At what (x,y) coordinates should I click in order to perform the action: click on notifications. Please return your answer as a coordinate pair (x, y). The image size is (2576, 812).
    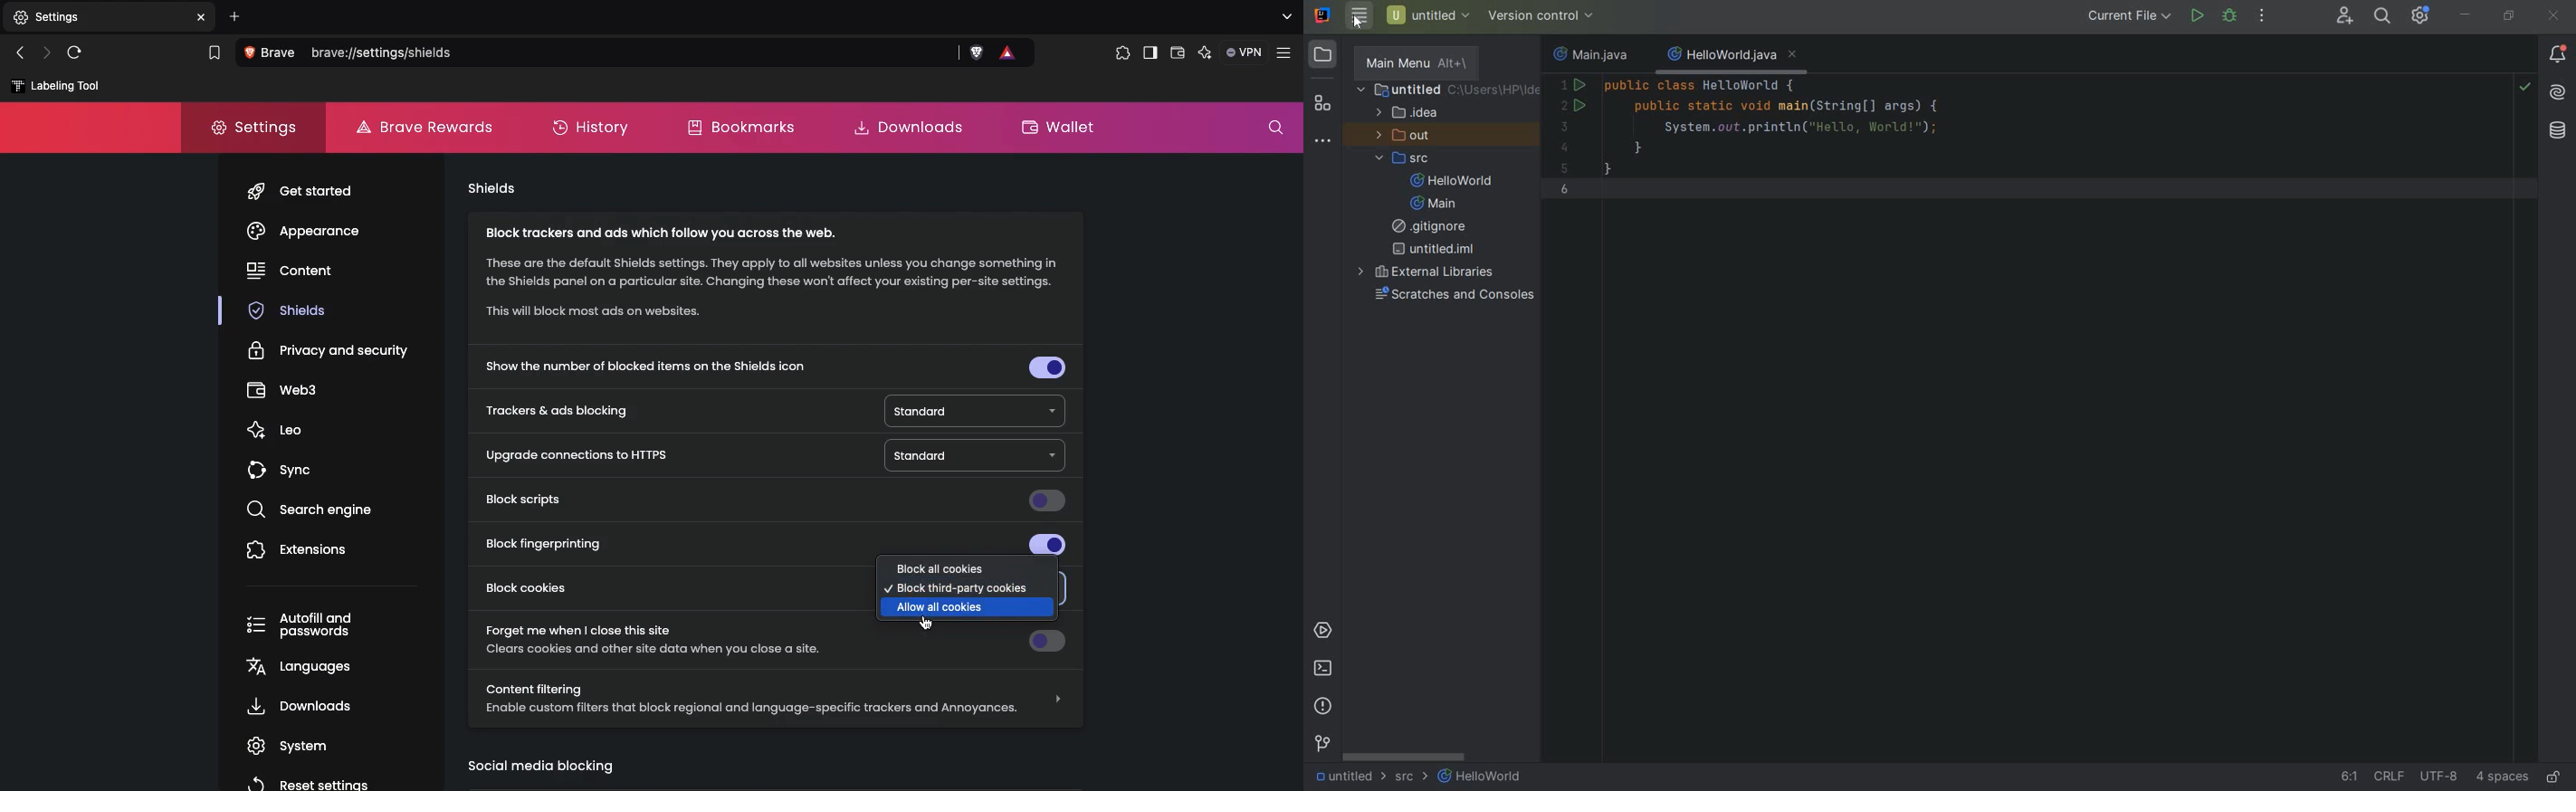
    Looking at the image, I should click on (2557, 55).